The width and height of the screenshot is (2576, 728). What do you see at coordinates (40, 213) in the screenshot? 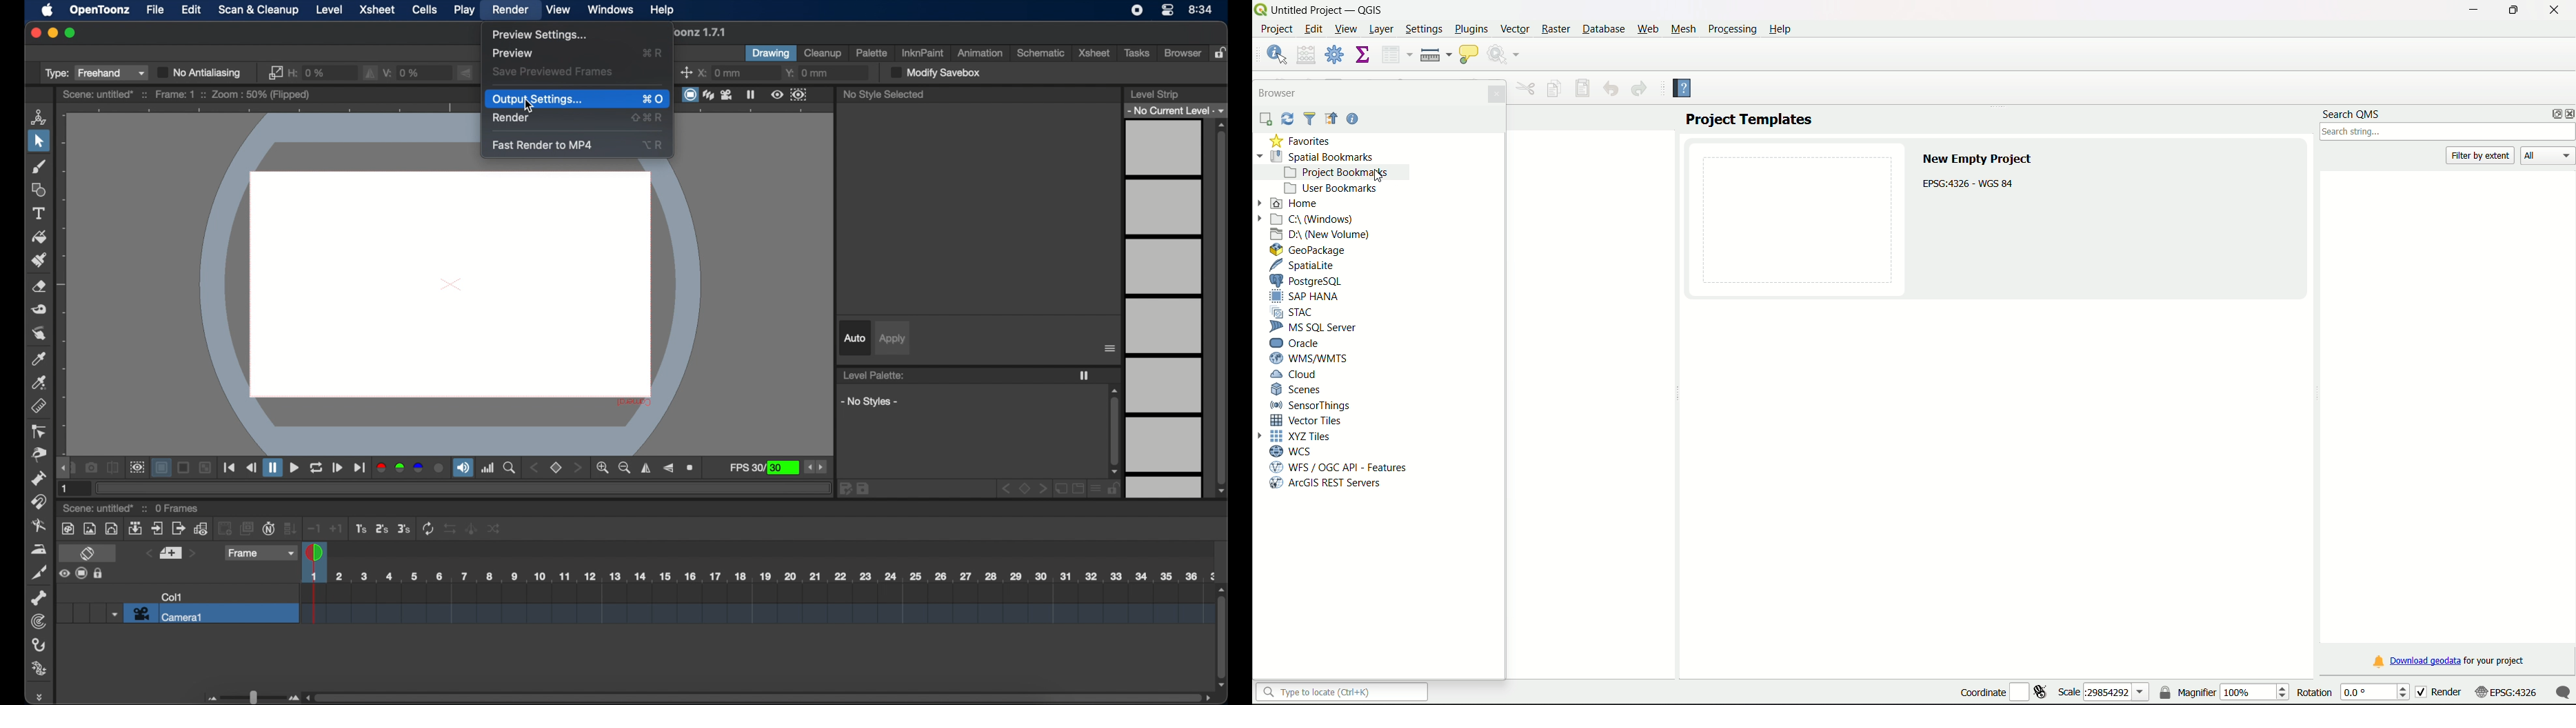
I see `type tool` at bounding box center [40, 213].